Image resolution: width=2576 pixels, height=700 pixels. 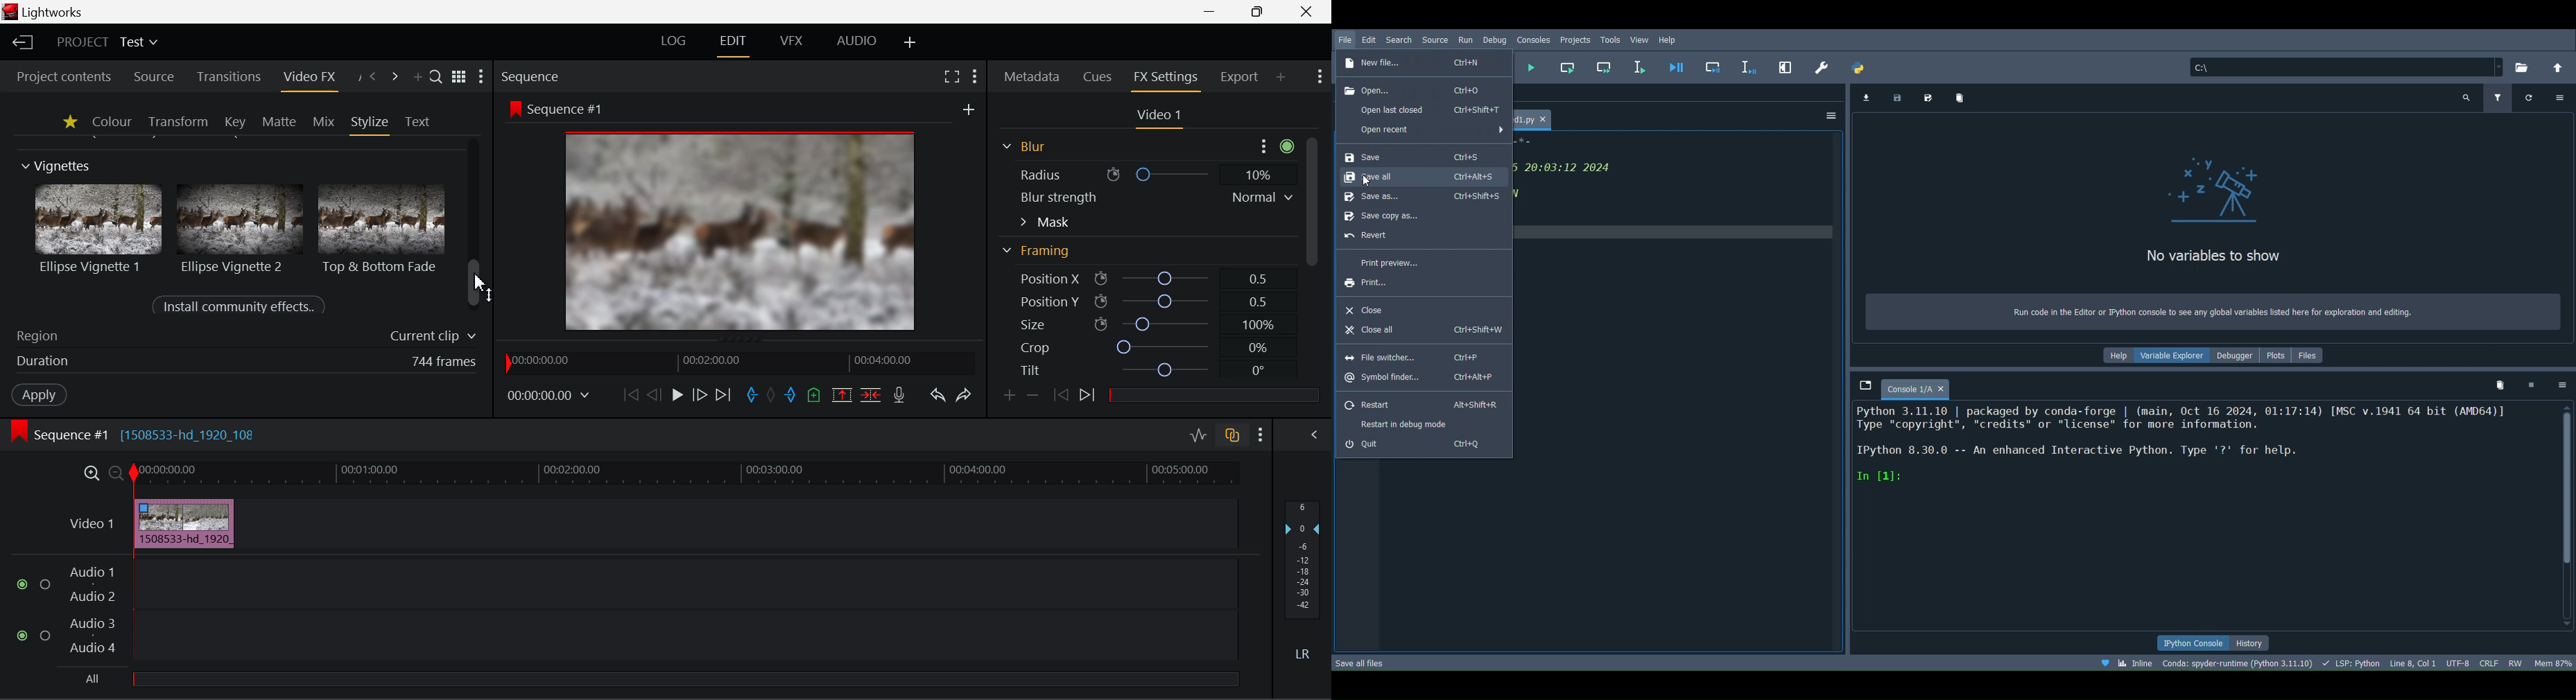 What do you see at coordinates (2252, 644) in the screenshot?
I see `History` at bounding box center [2252, 644].